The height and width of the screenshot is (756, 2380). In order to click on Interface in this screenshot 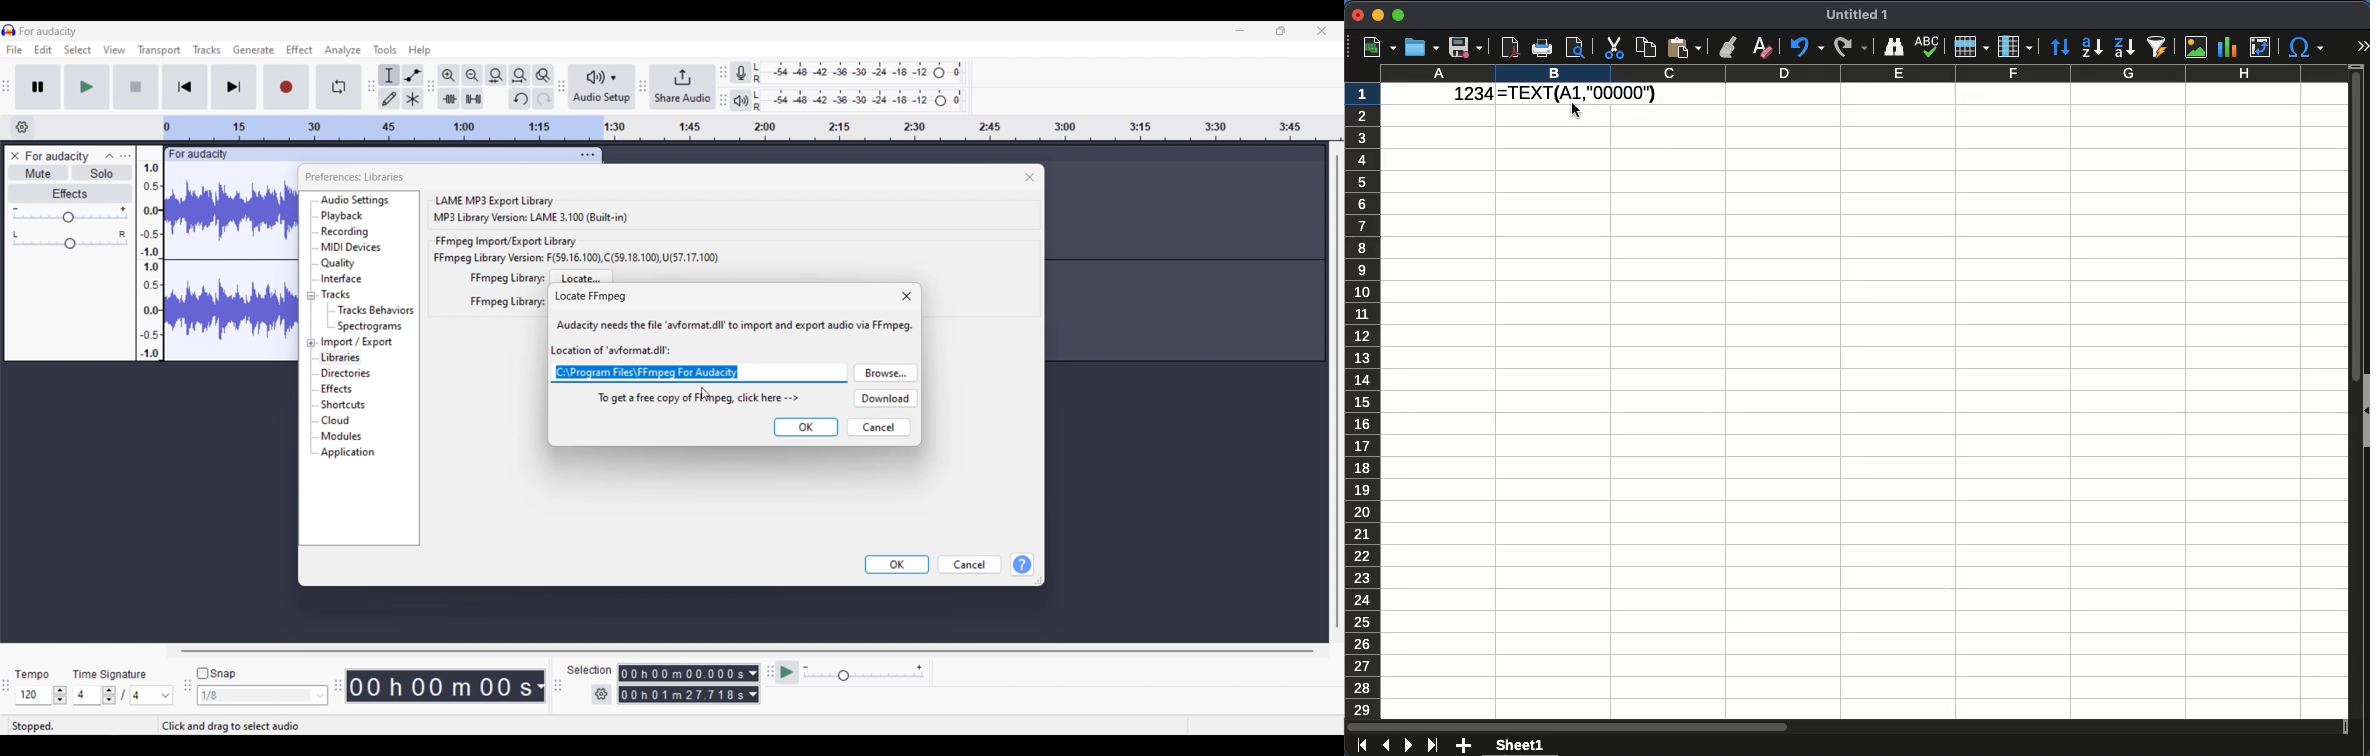, I will do `click(342, 279)`.